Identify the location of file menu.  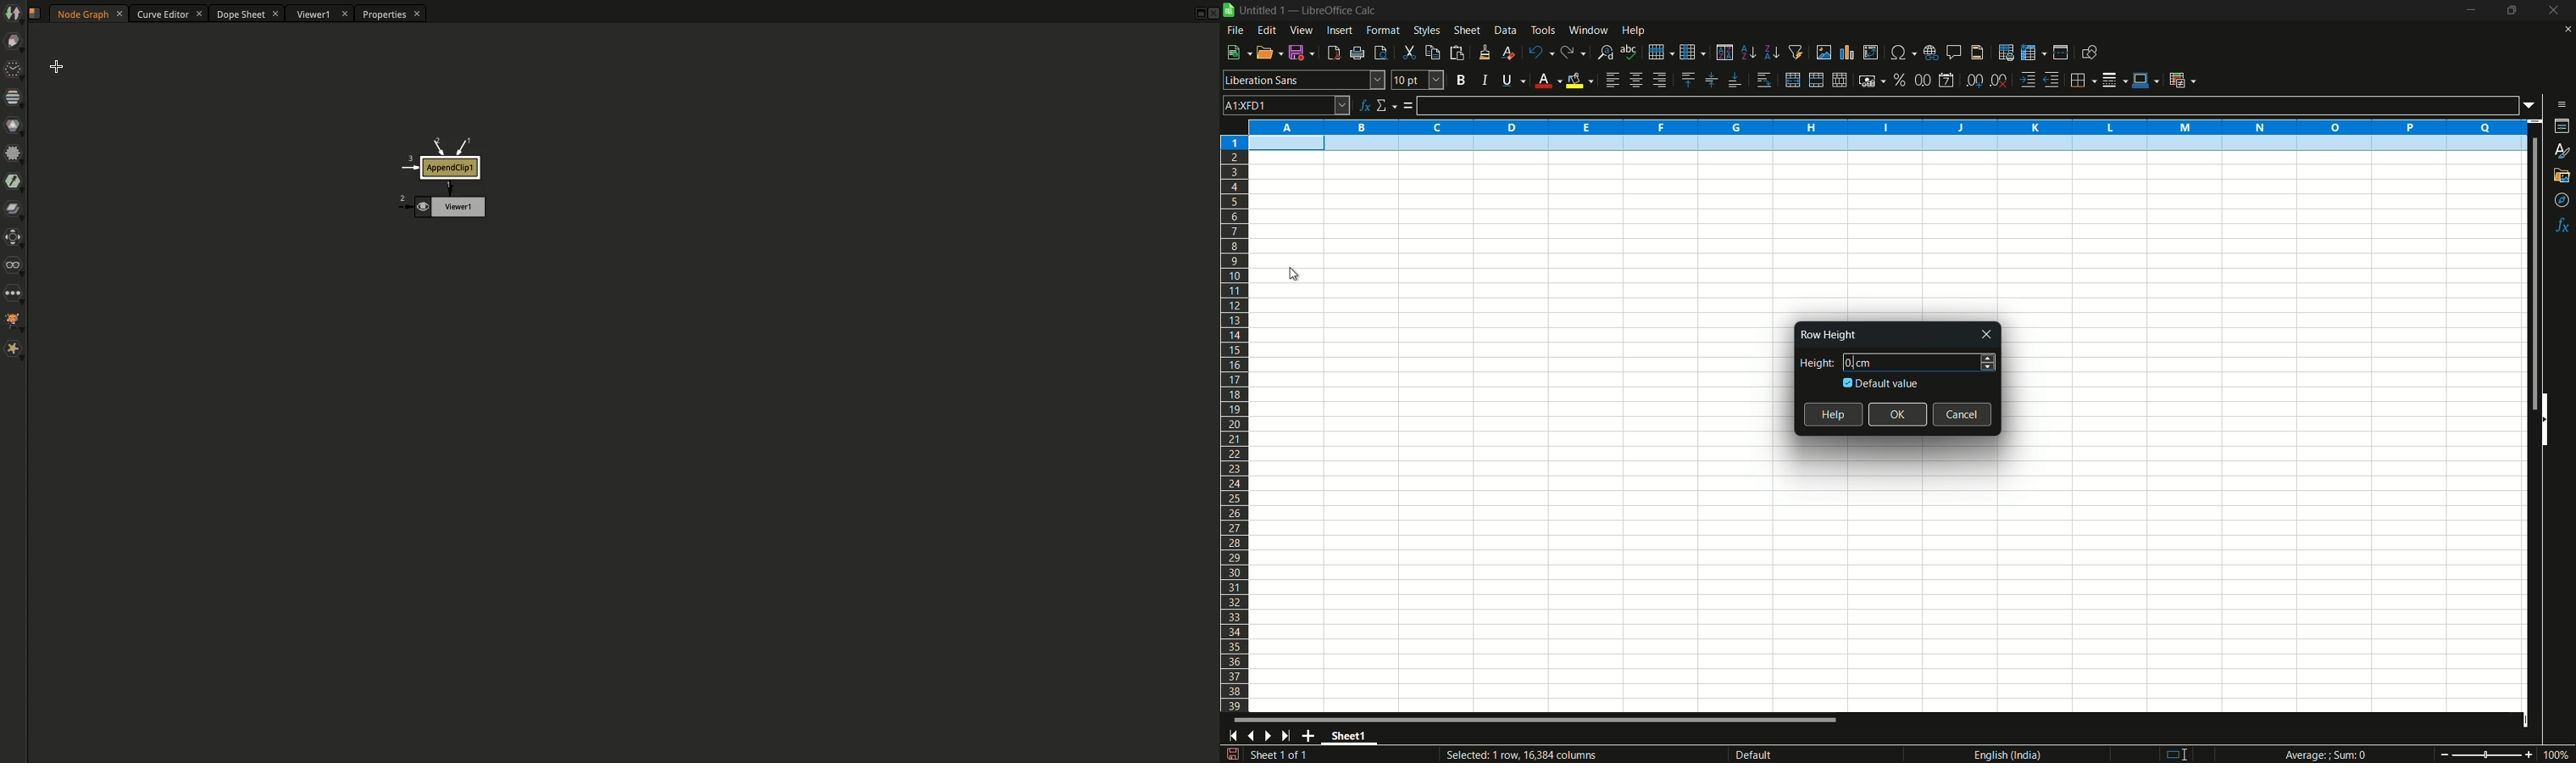
(1235, 30).